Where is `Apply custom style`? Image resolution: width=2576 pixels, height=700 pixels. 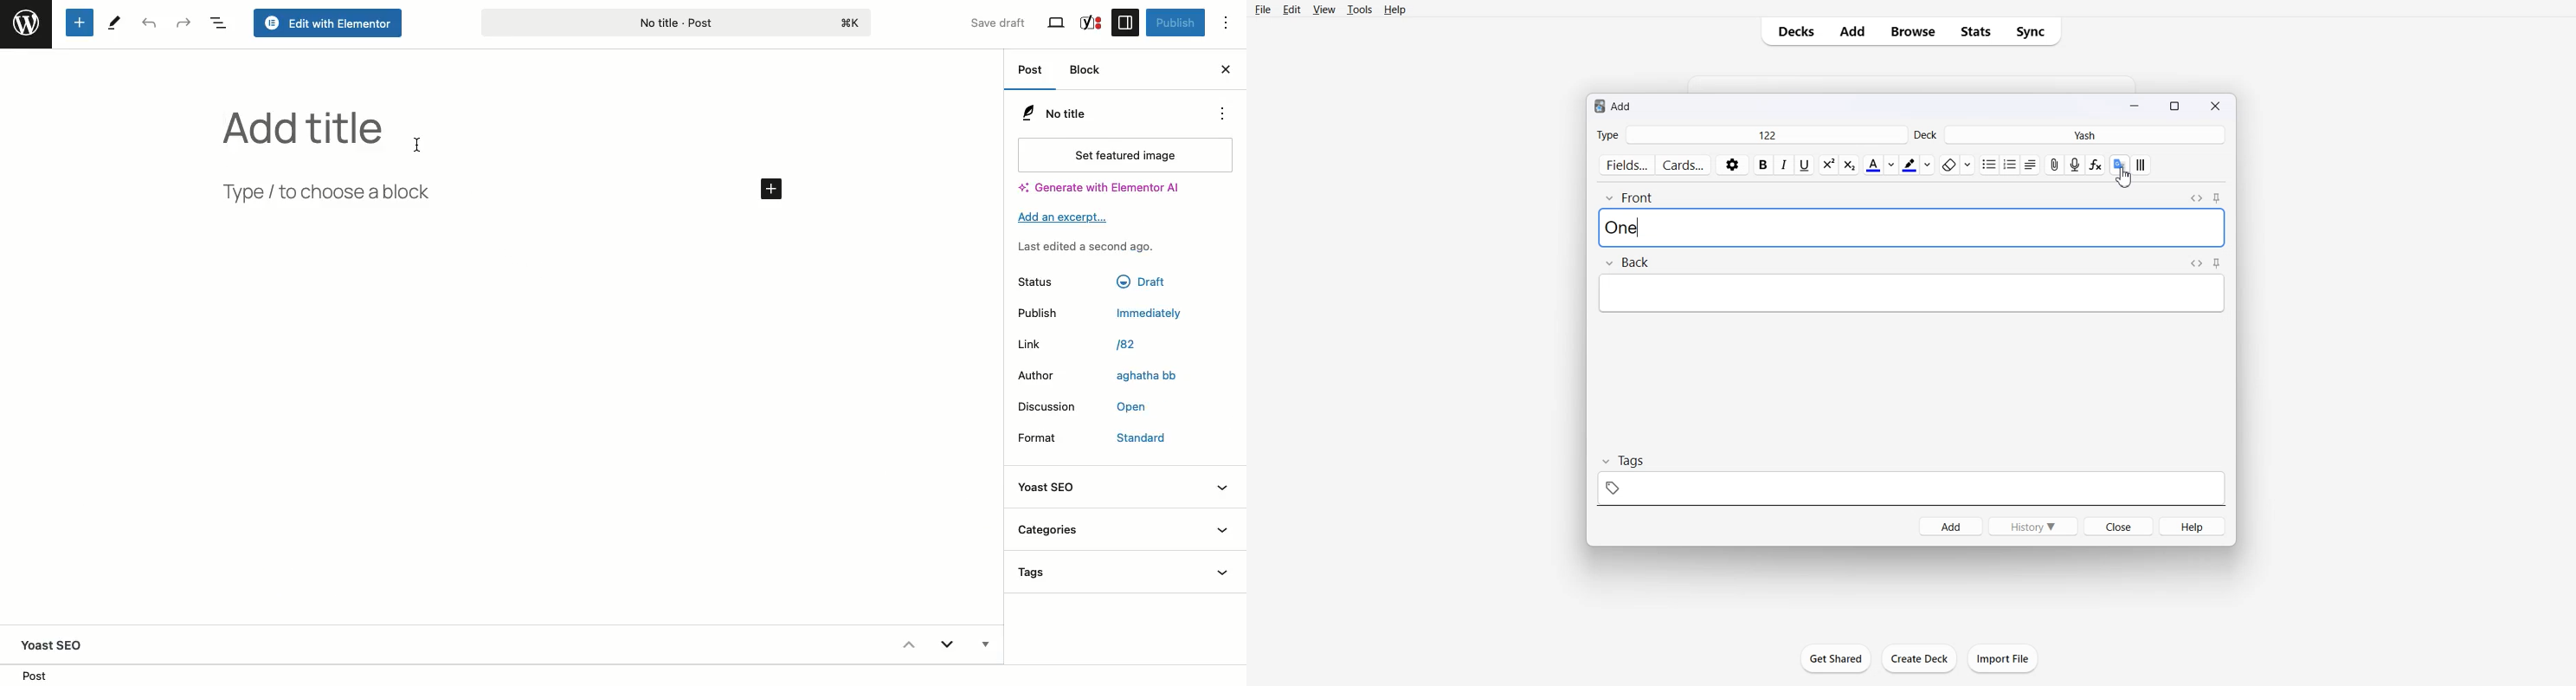 Apply custom style is located at coordinates (2140, 165).